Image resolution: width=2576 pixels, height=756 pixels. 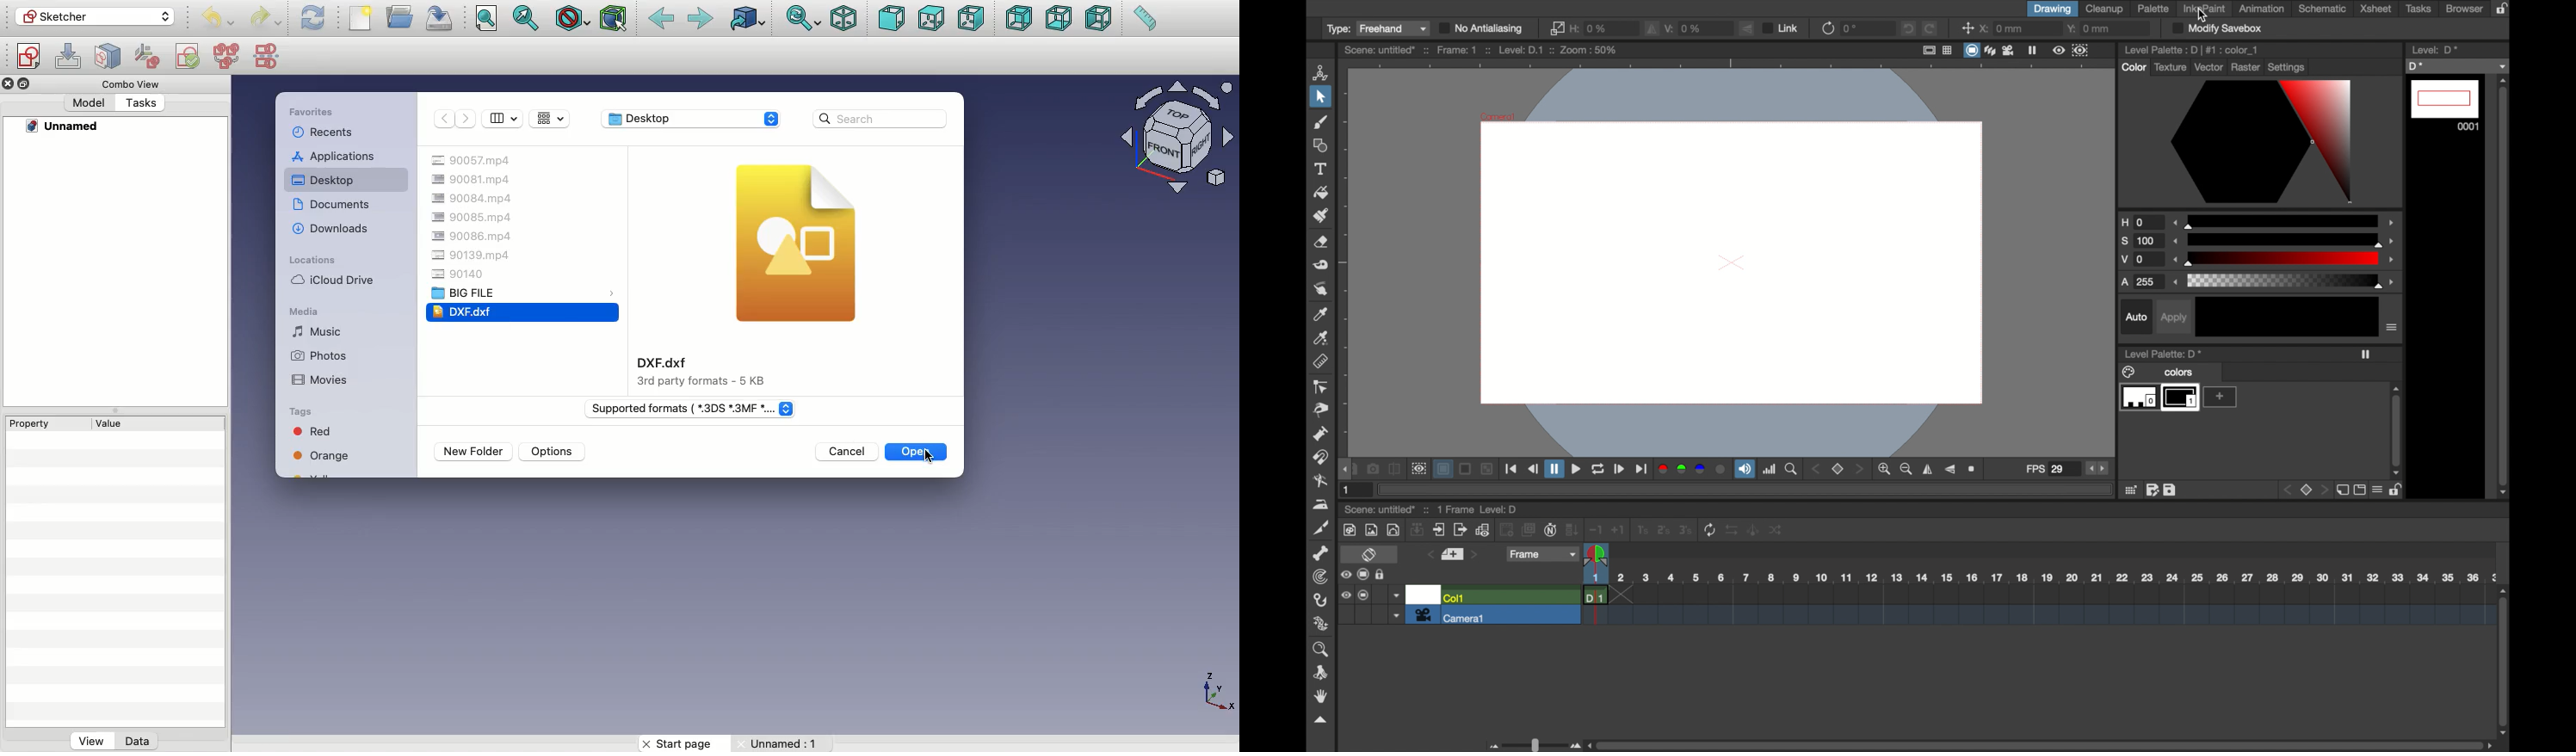 I want to click on zoom, so click(x=1792, y=469).